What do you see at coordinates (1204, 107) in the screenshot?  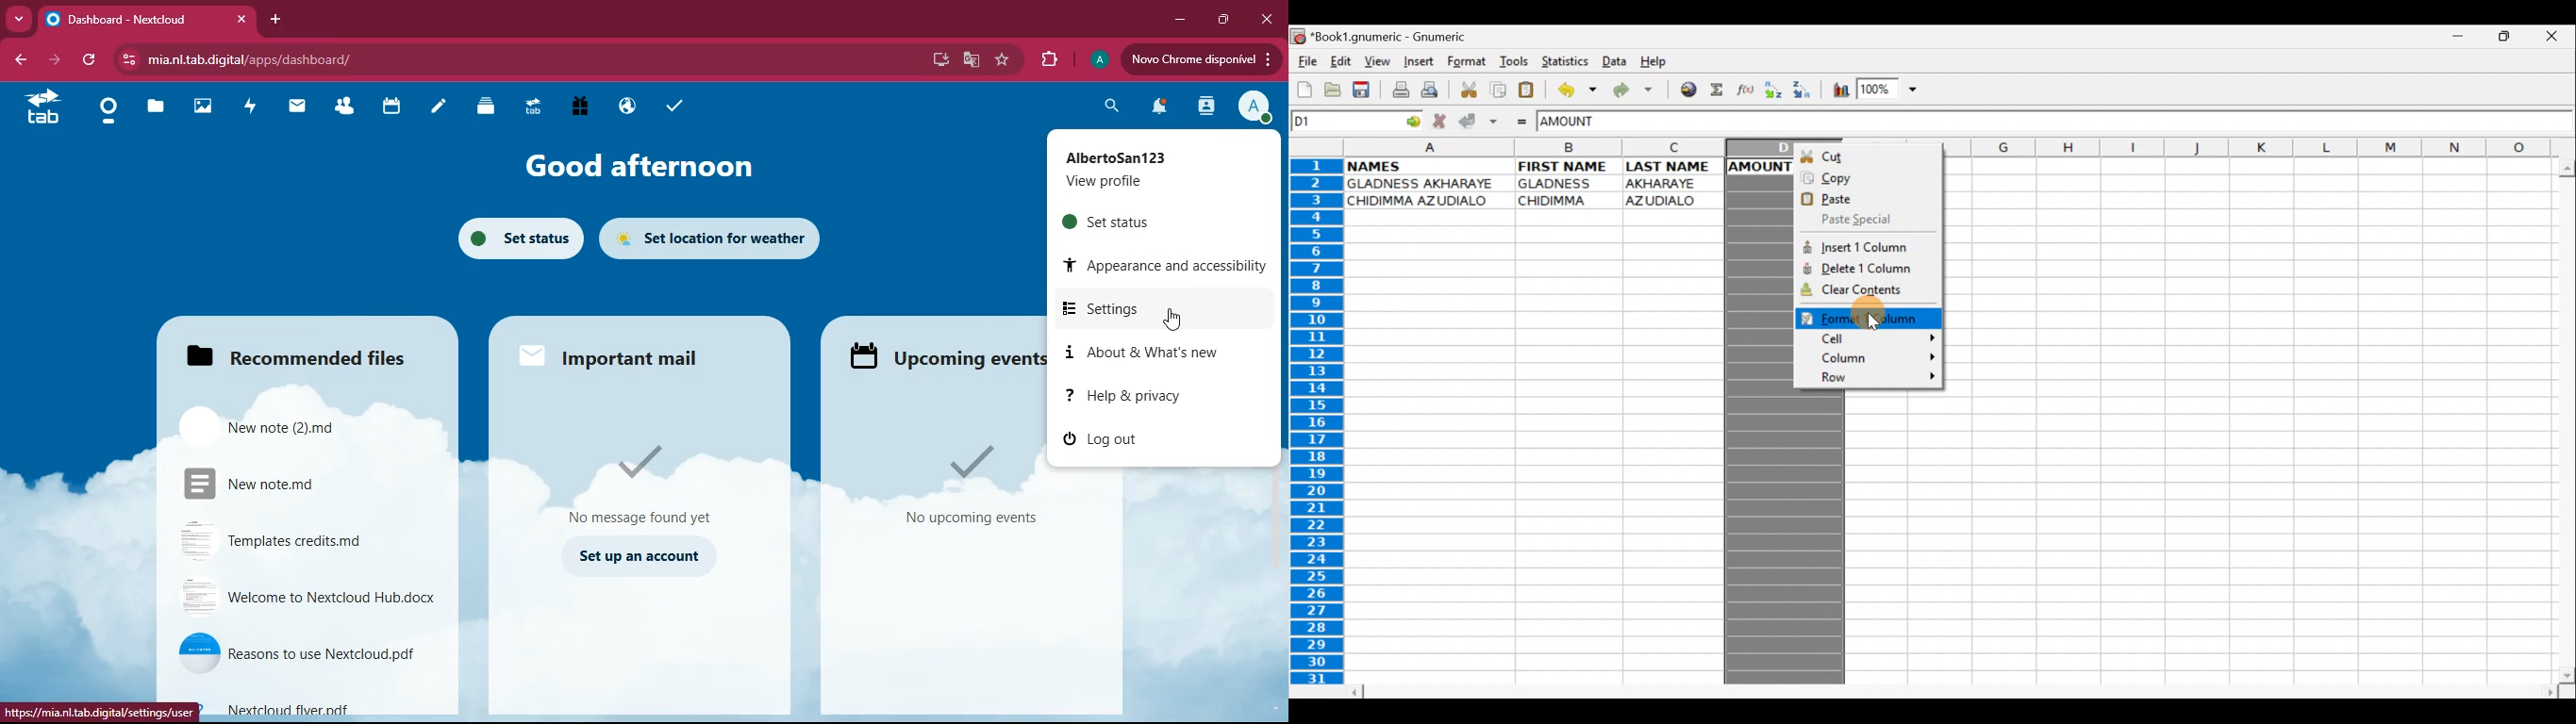 I see `activity` at bounding box center [1204, 107].